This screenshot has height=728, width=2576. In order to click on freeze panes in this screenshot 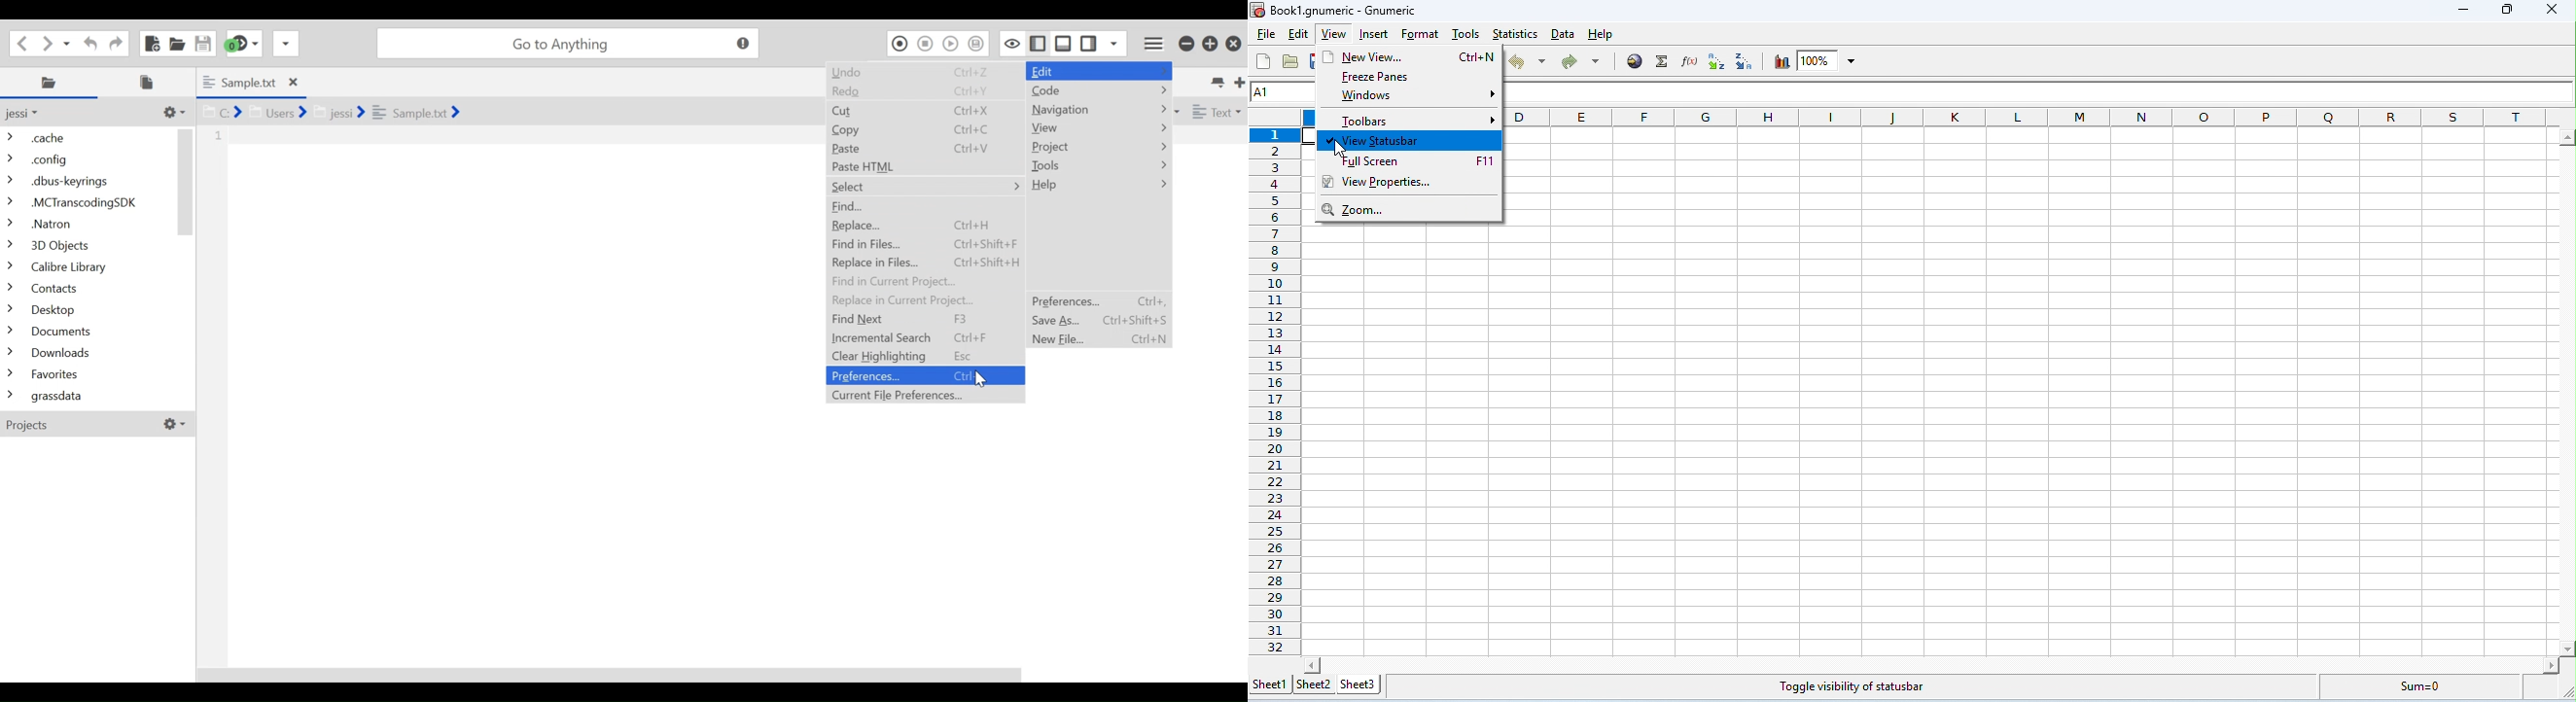, I will do `click(1404, 77)`.